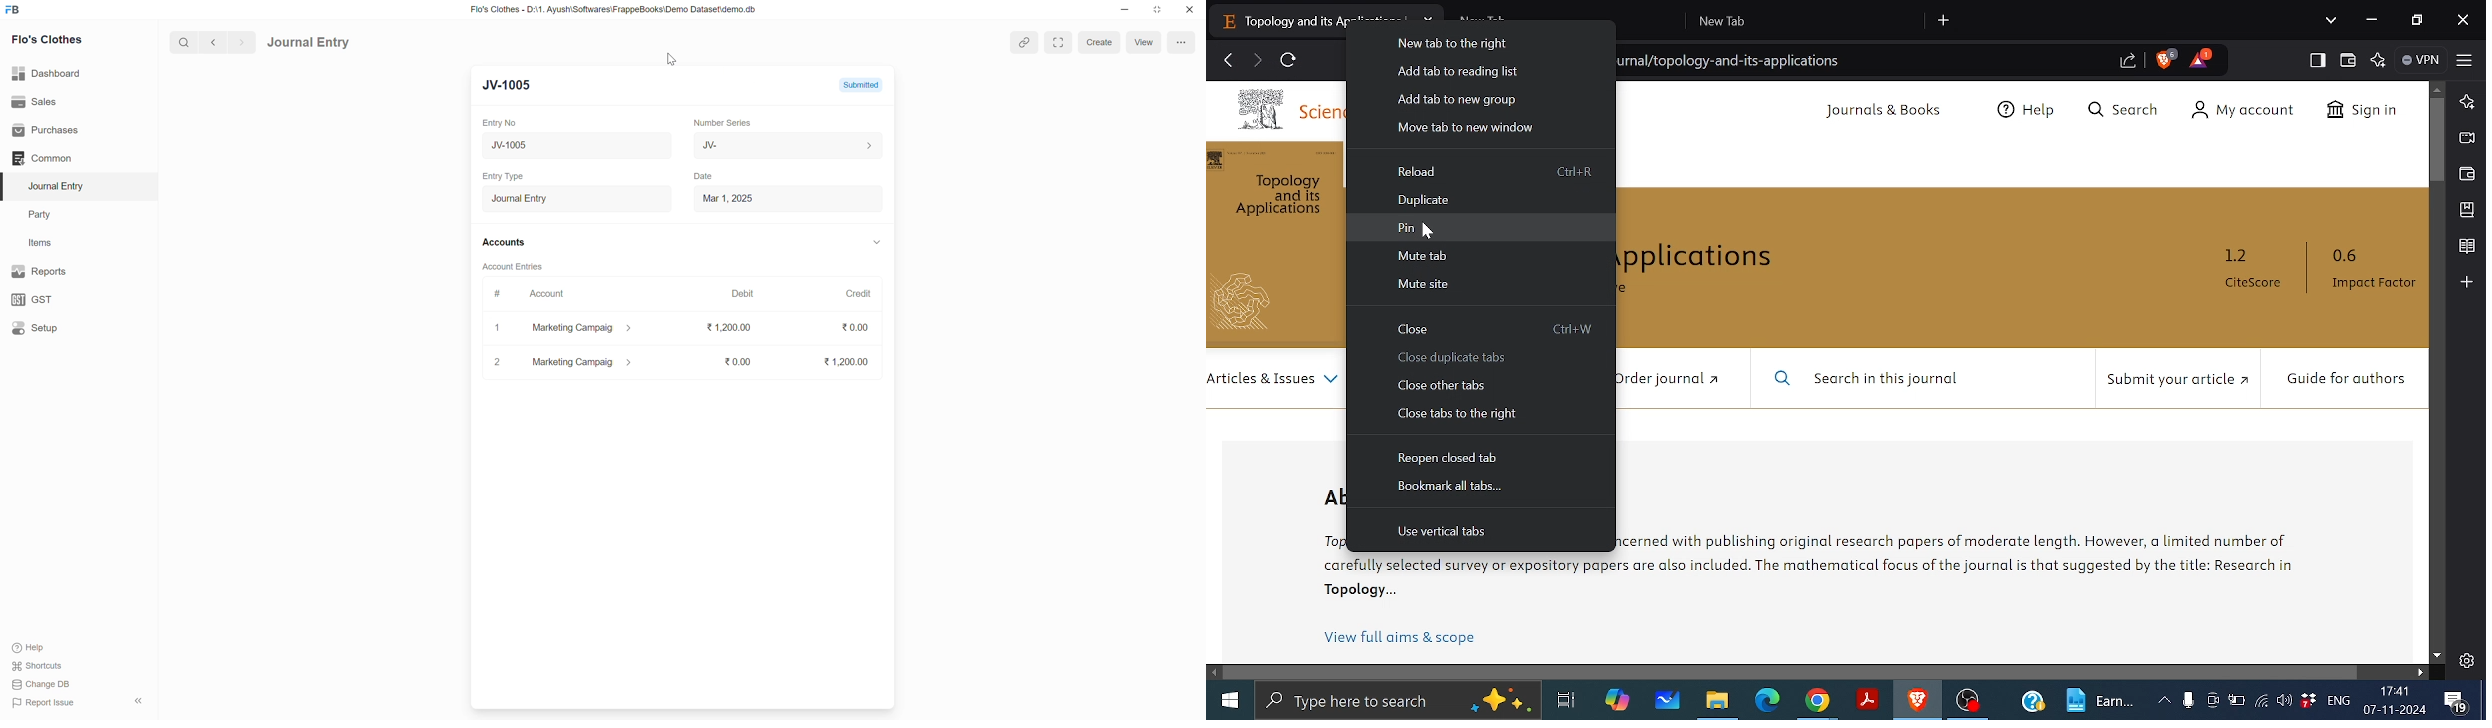 The height and width of the screenshot is (728, 2492). What do you see at coordinates (1190, 9) in the screenshot?
I see `close` at bounding box center [1190, 9].